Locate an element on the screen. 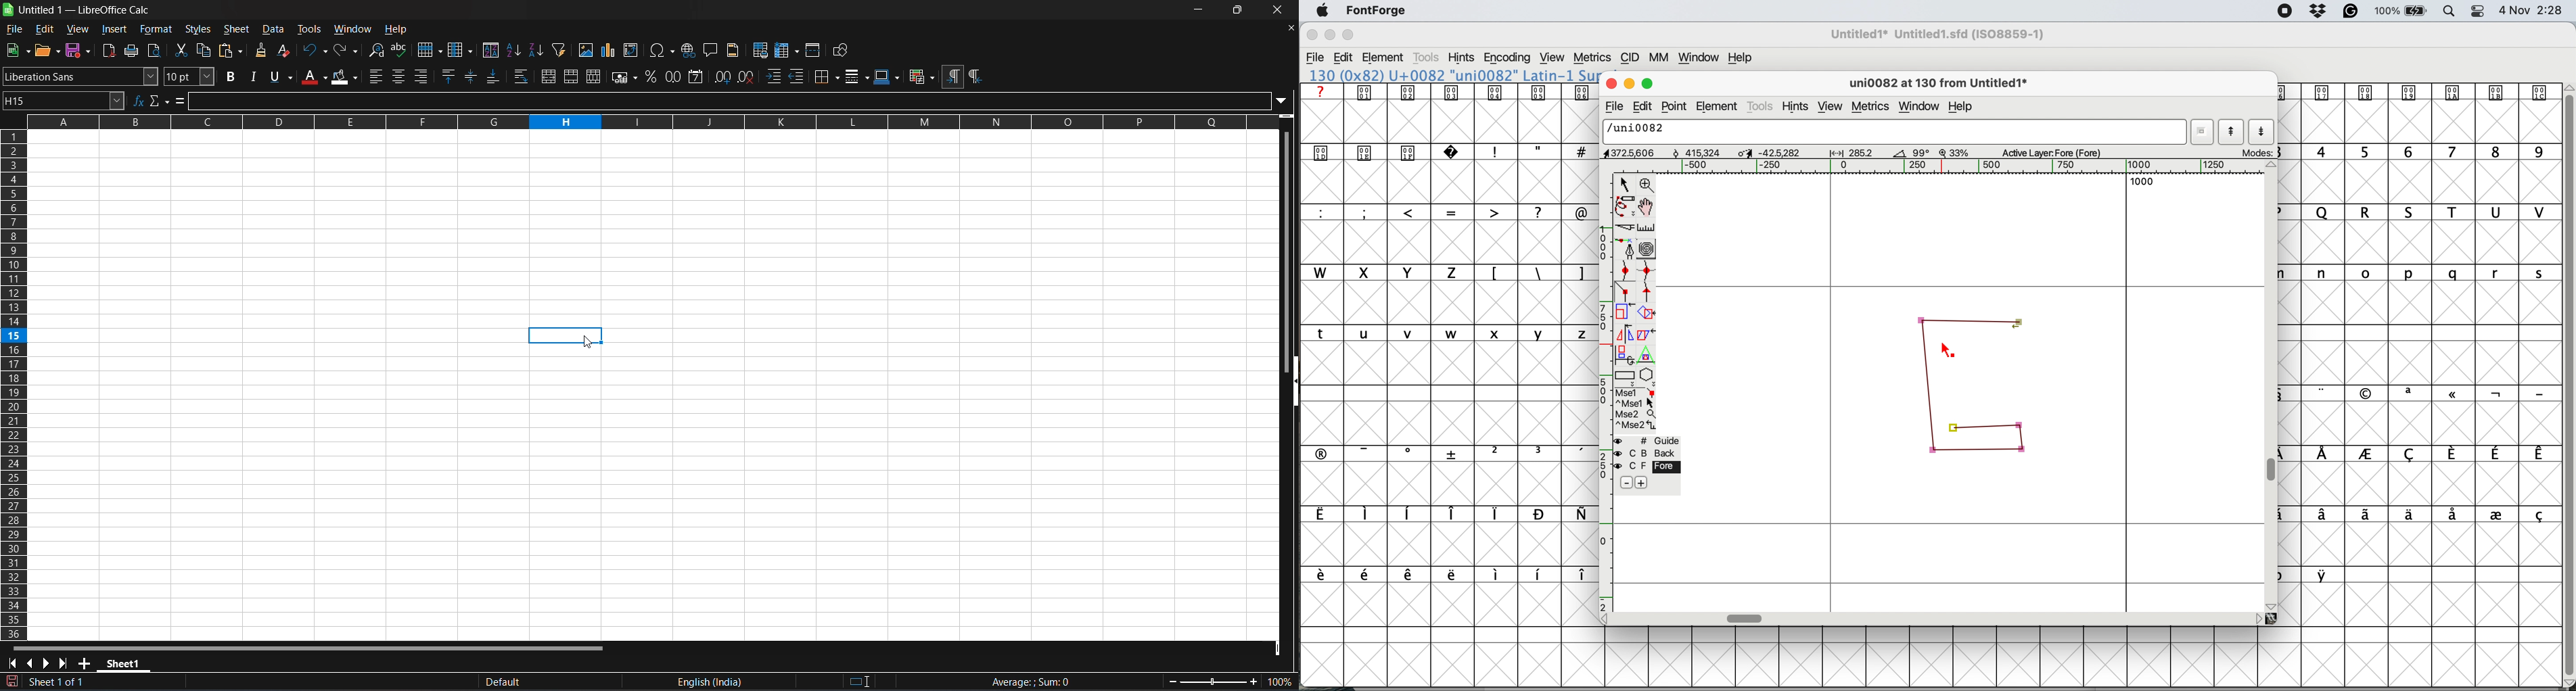 This screenshot has height=700, width=2576. sheet 1 is located at coordinates (128, 663).